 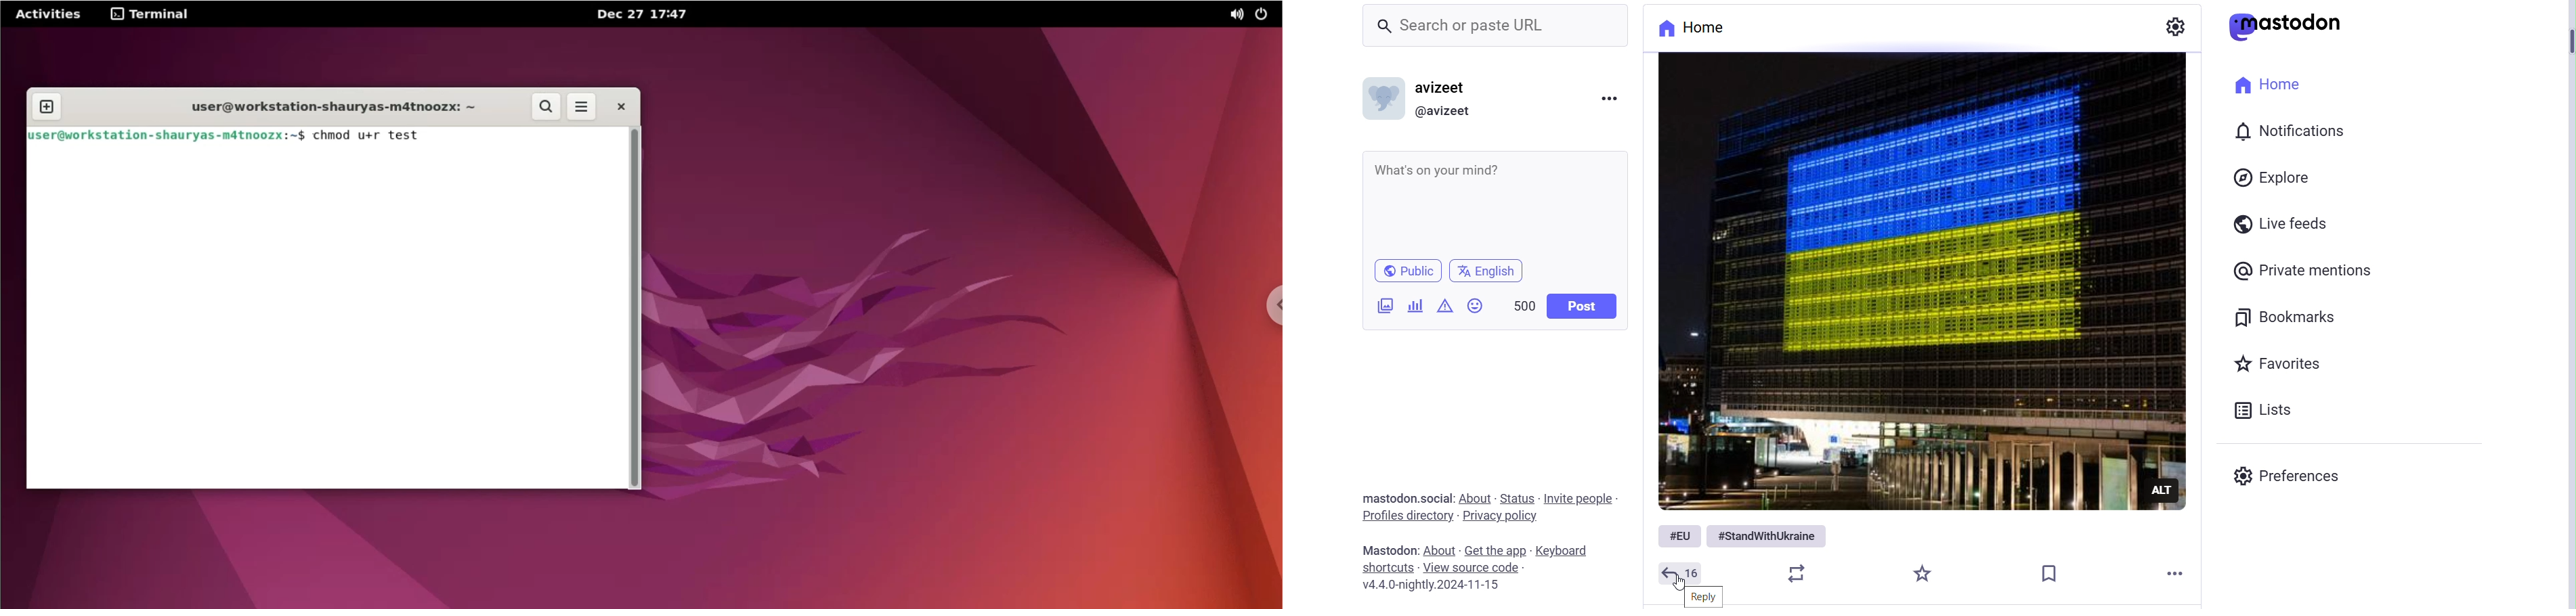 What do you see at coordinates (154, 14) in the screenshot?
I see `terminal` at bounding box center [154, 14].